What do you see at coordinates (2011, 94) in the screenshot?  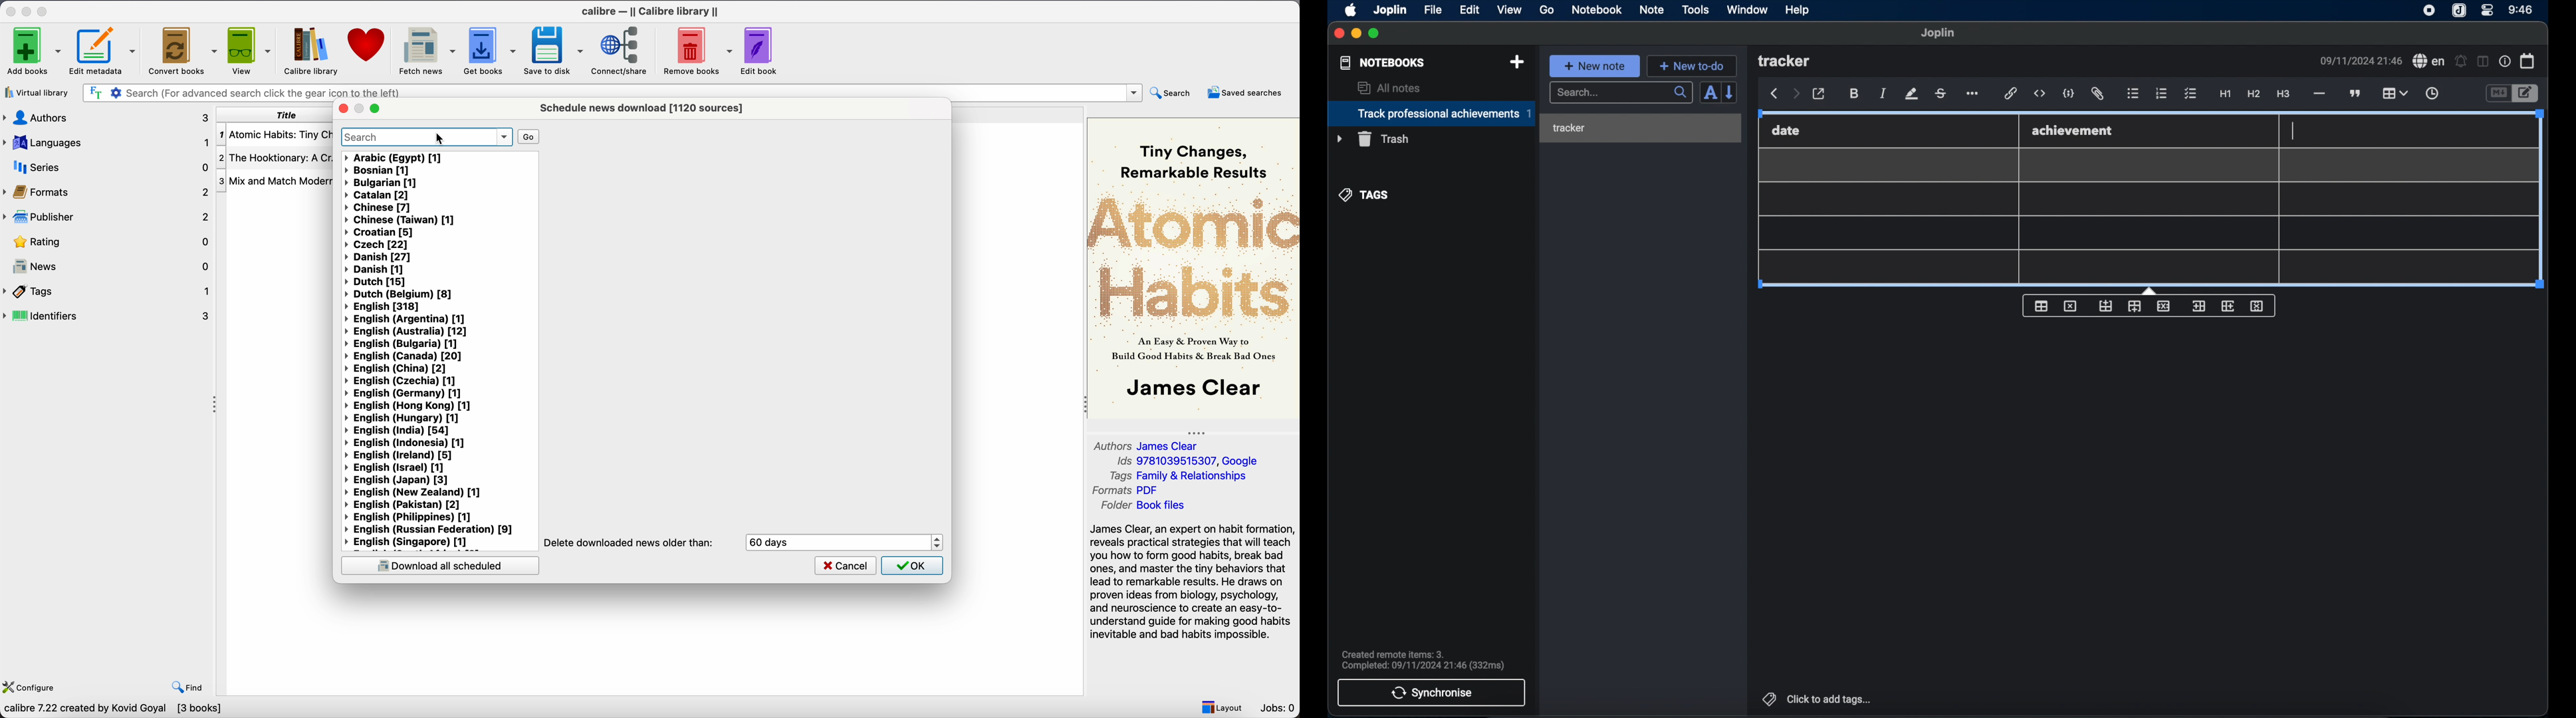 I see `hyperlink` at bounding box center [2011, 94].